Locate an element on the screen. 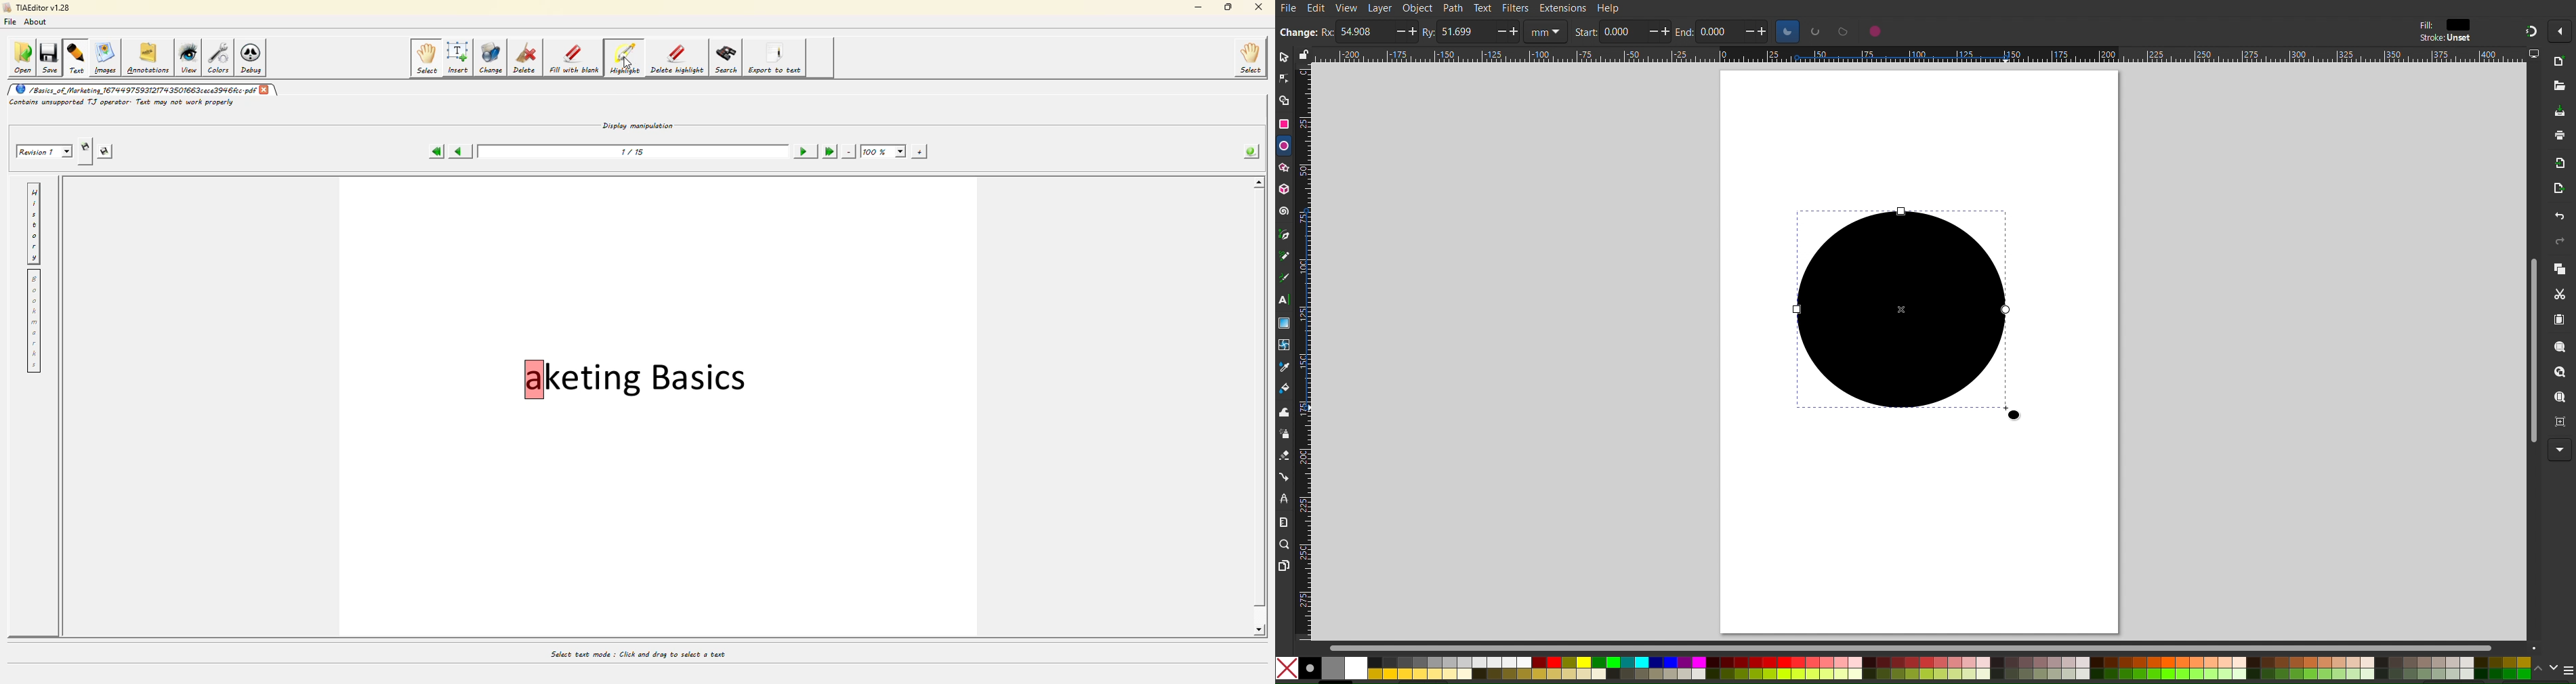 This screenshot has width=2576, height=700. Scrollbar is located at coordinates (2532, 345).